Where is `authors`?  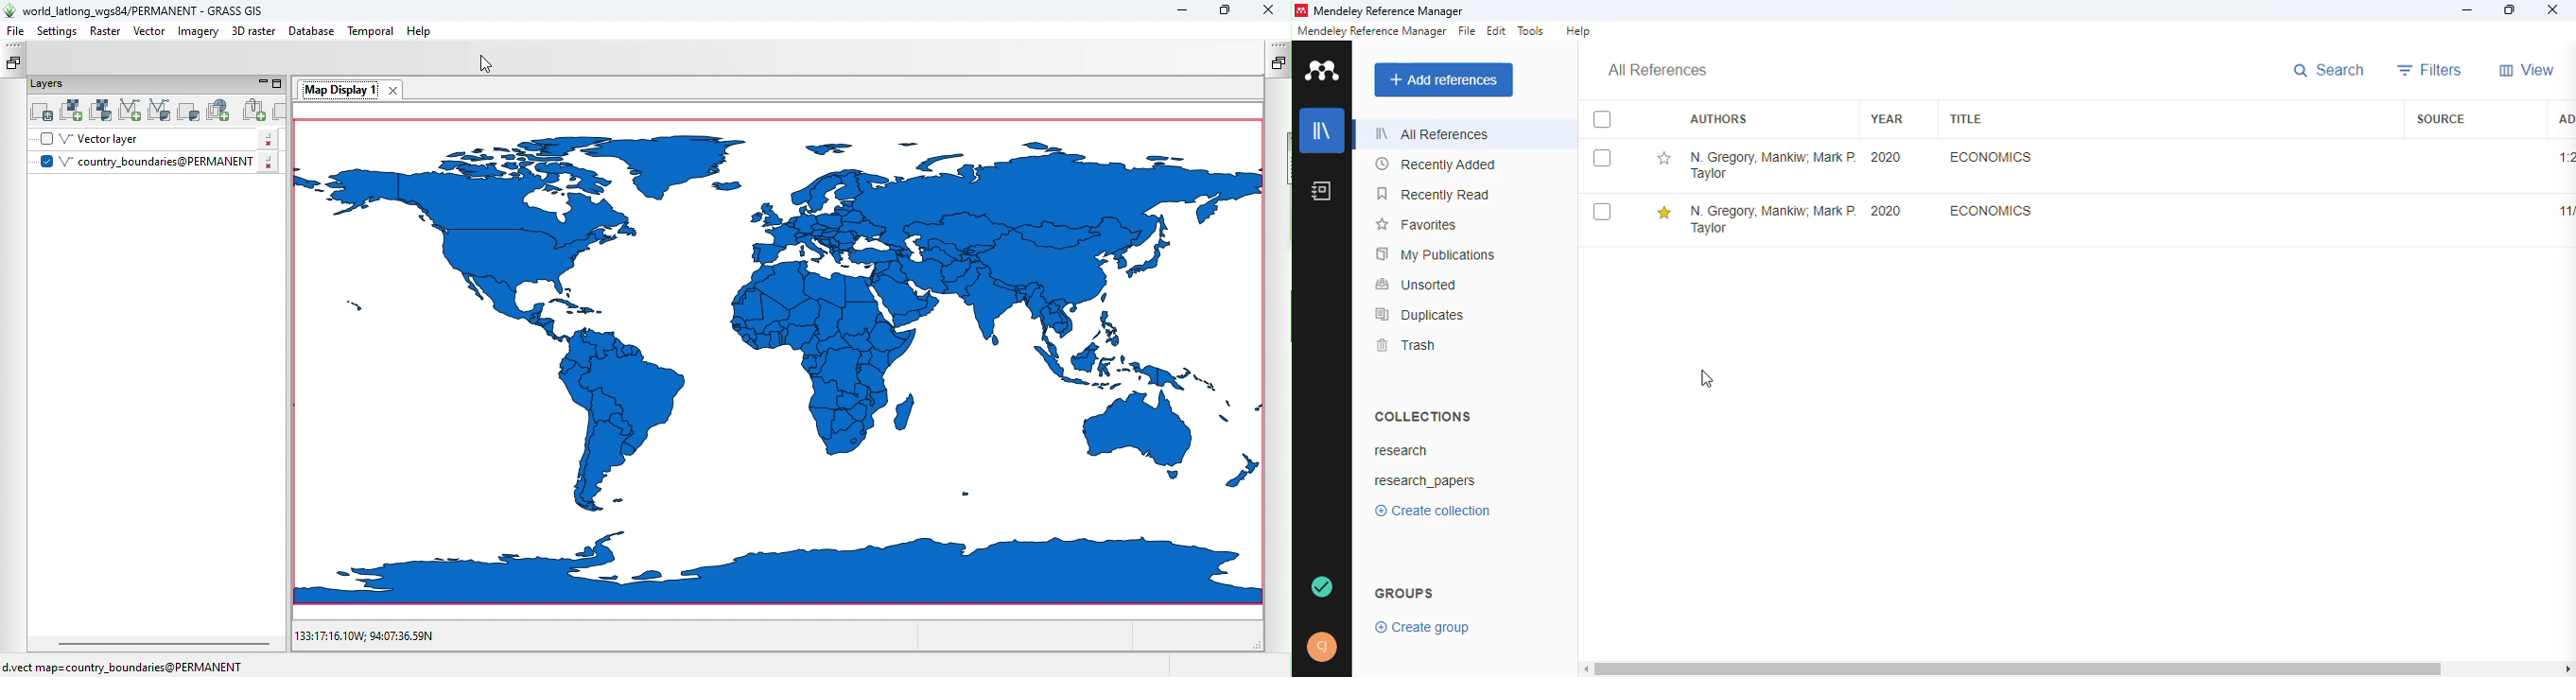
authors is located at coordinates (1718, 118).